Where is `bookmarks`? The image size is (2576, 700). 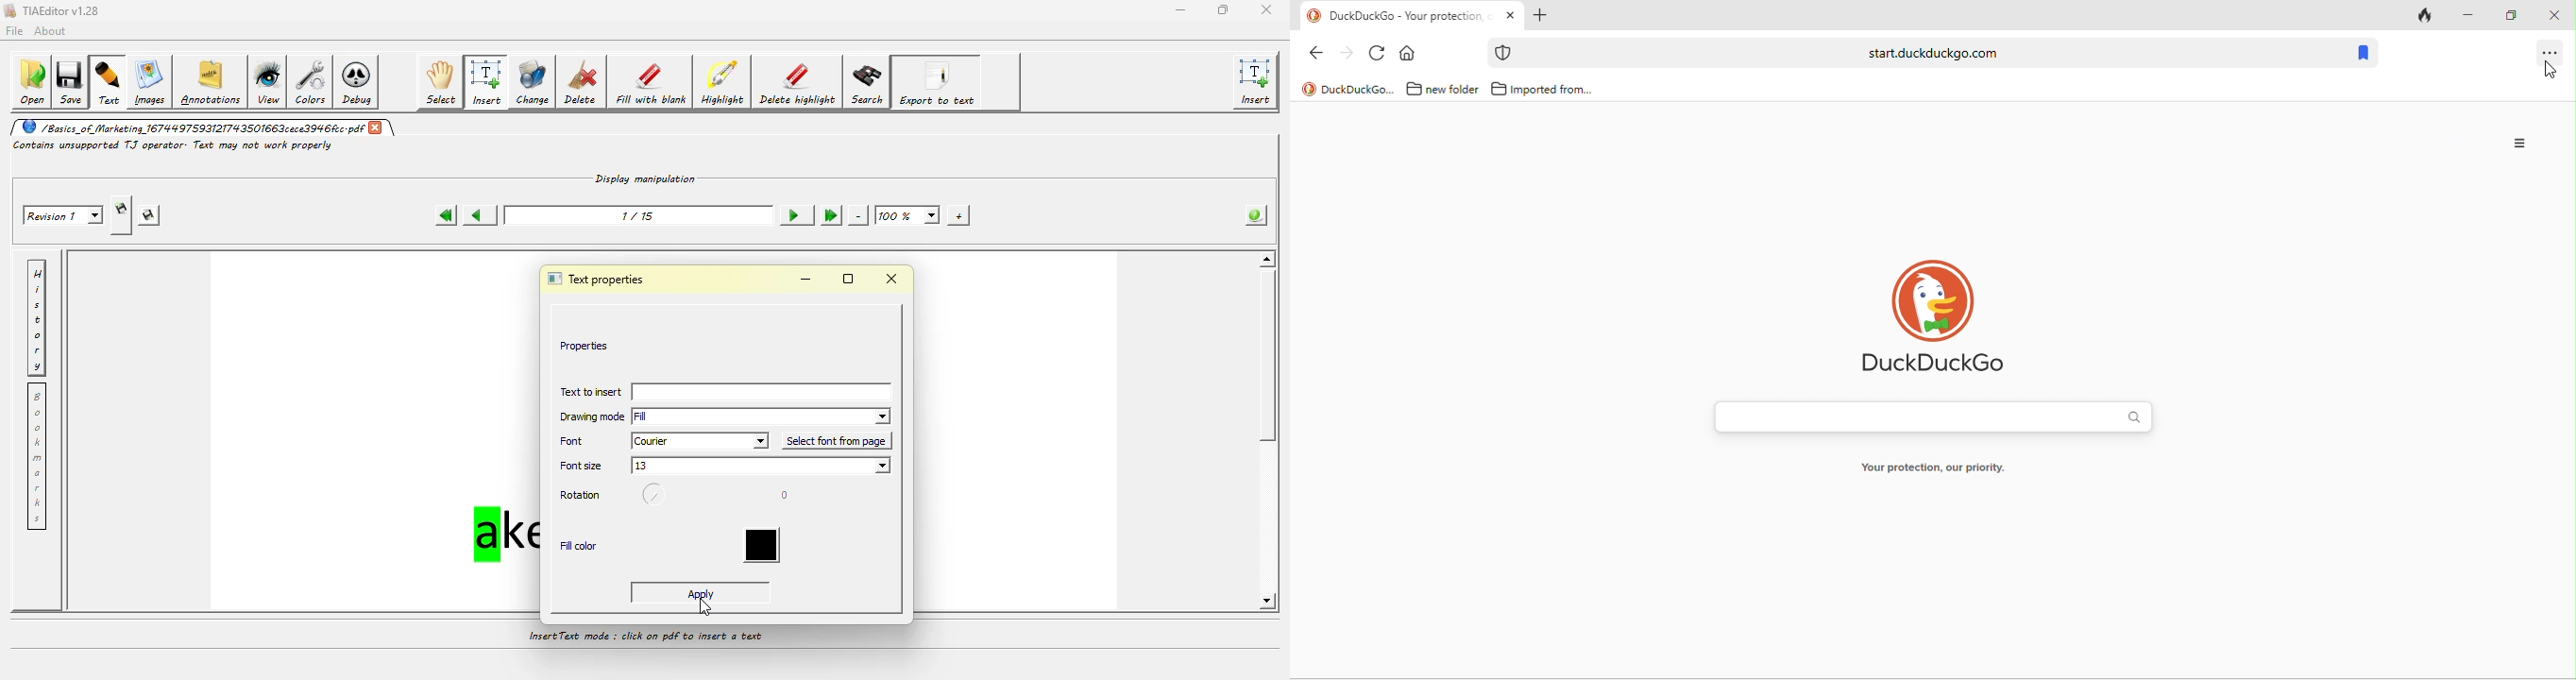
bookmarks is located at coordinates (39, 459).